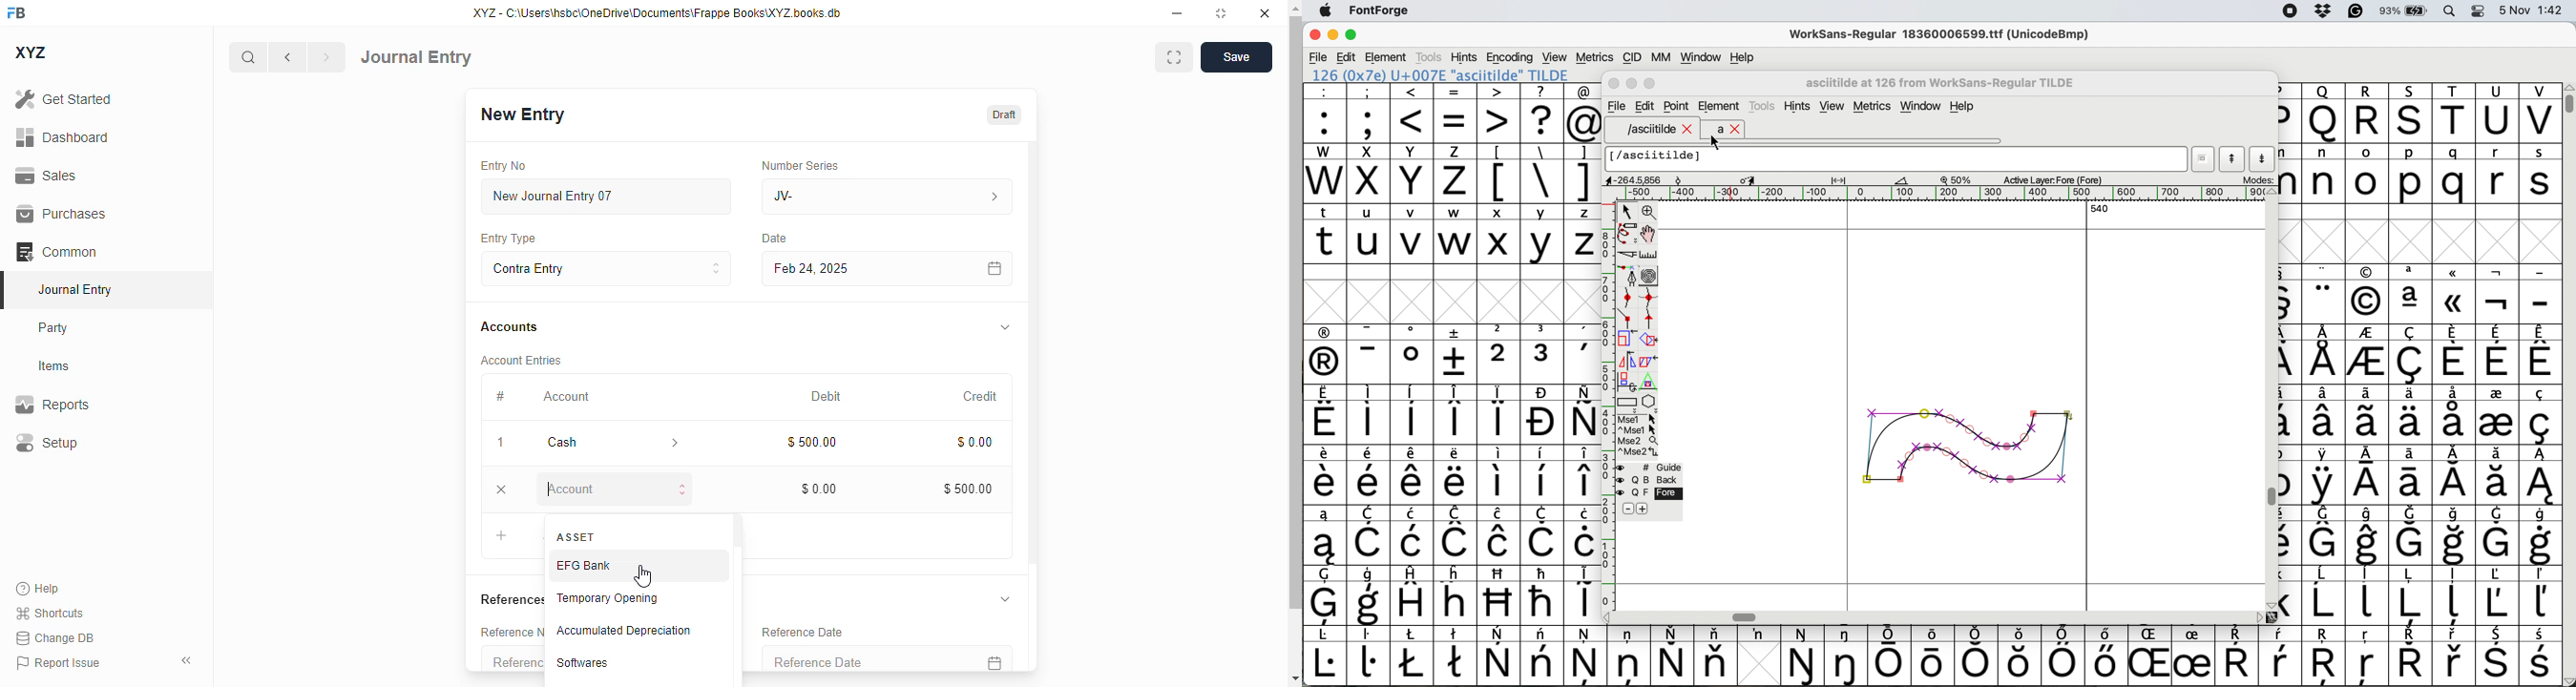  I want to click on , so click(2455, 293).